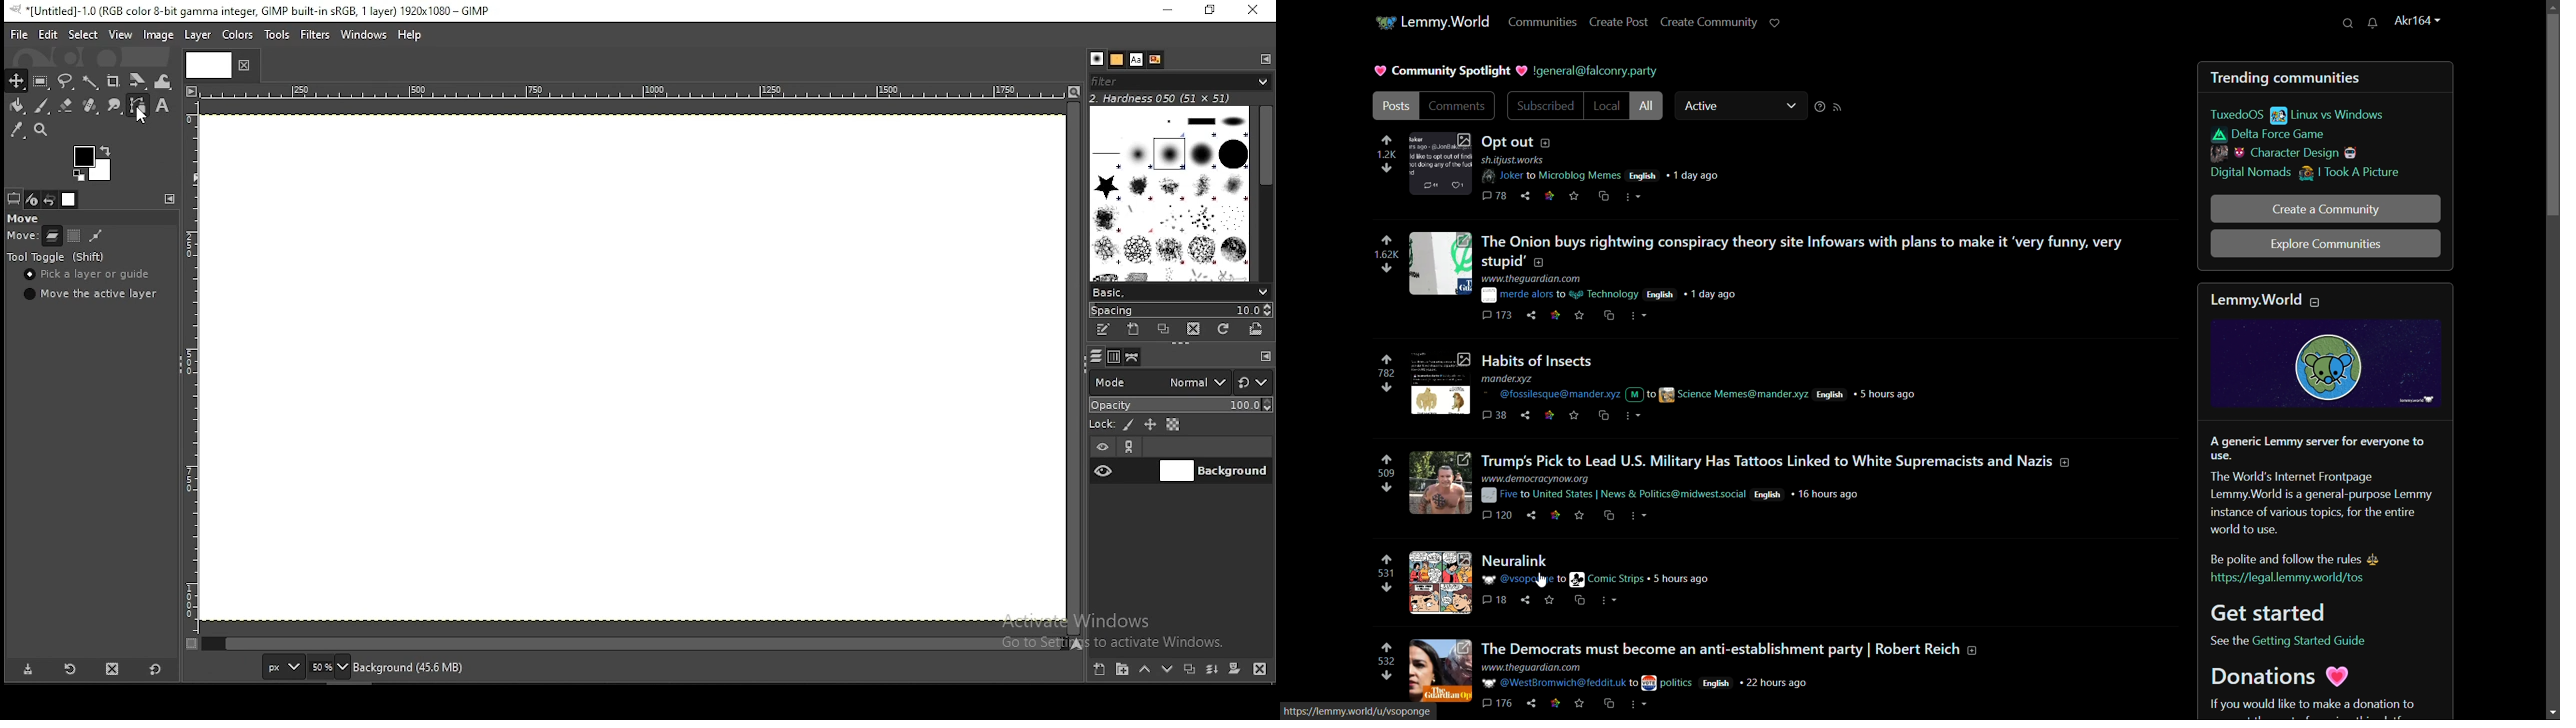 The image size is (2576, 728). Describe the element at coordinates (2302, 626) in the screenshot. I see `text` at that location.